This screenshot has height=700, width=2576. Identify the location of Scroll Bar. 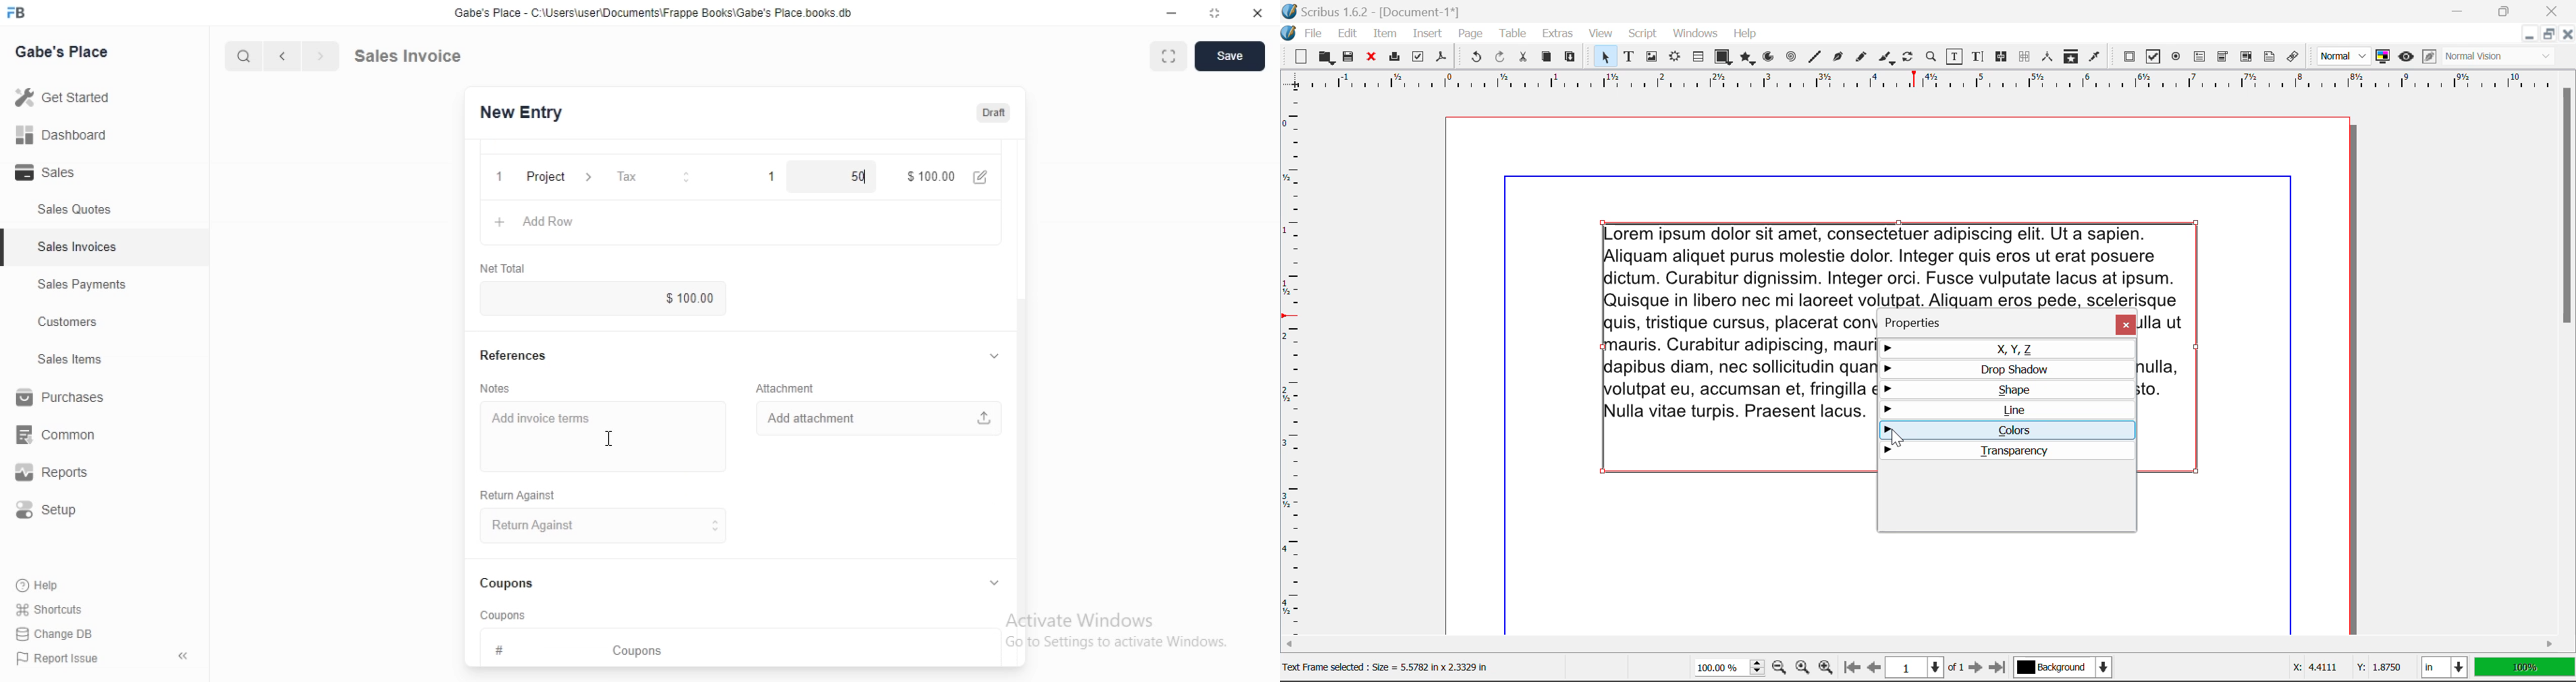
(2568, 352).